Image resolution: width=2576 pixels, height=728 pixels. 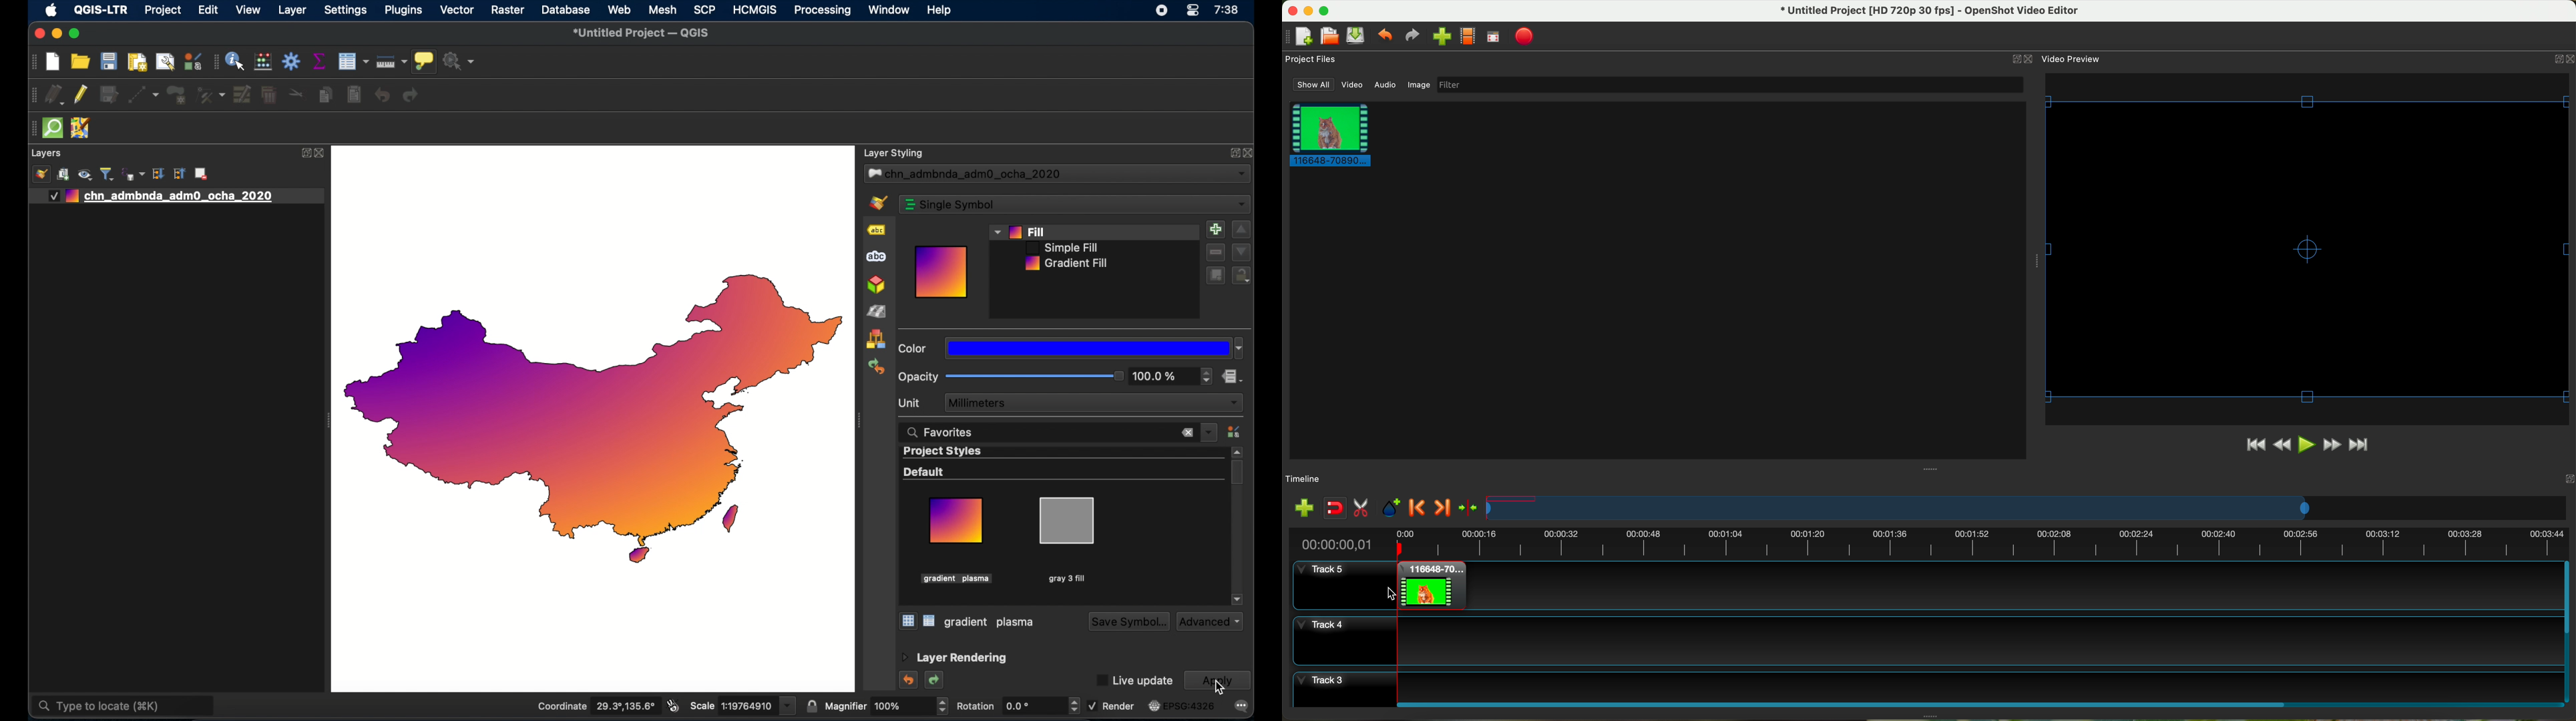 I want to click on shading renderer, so click(x=878, y=312).